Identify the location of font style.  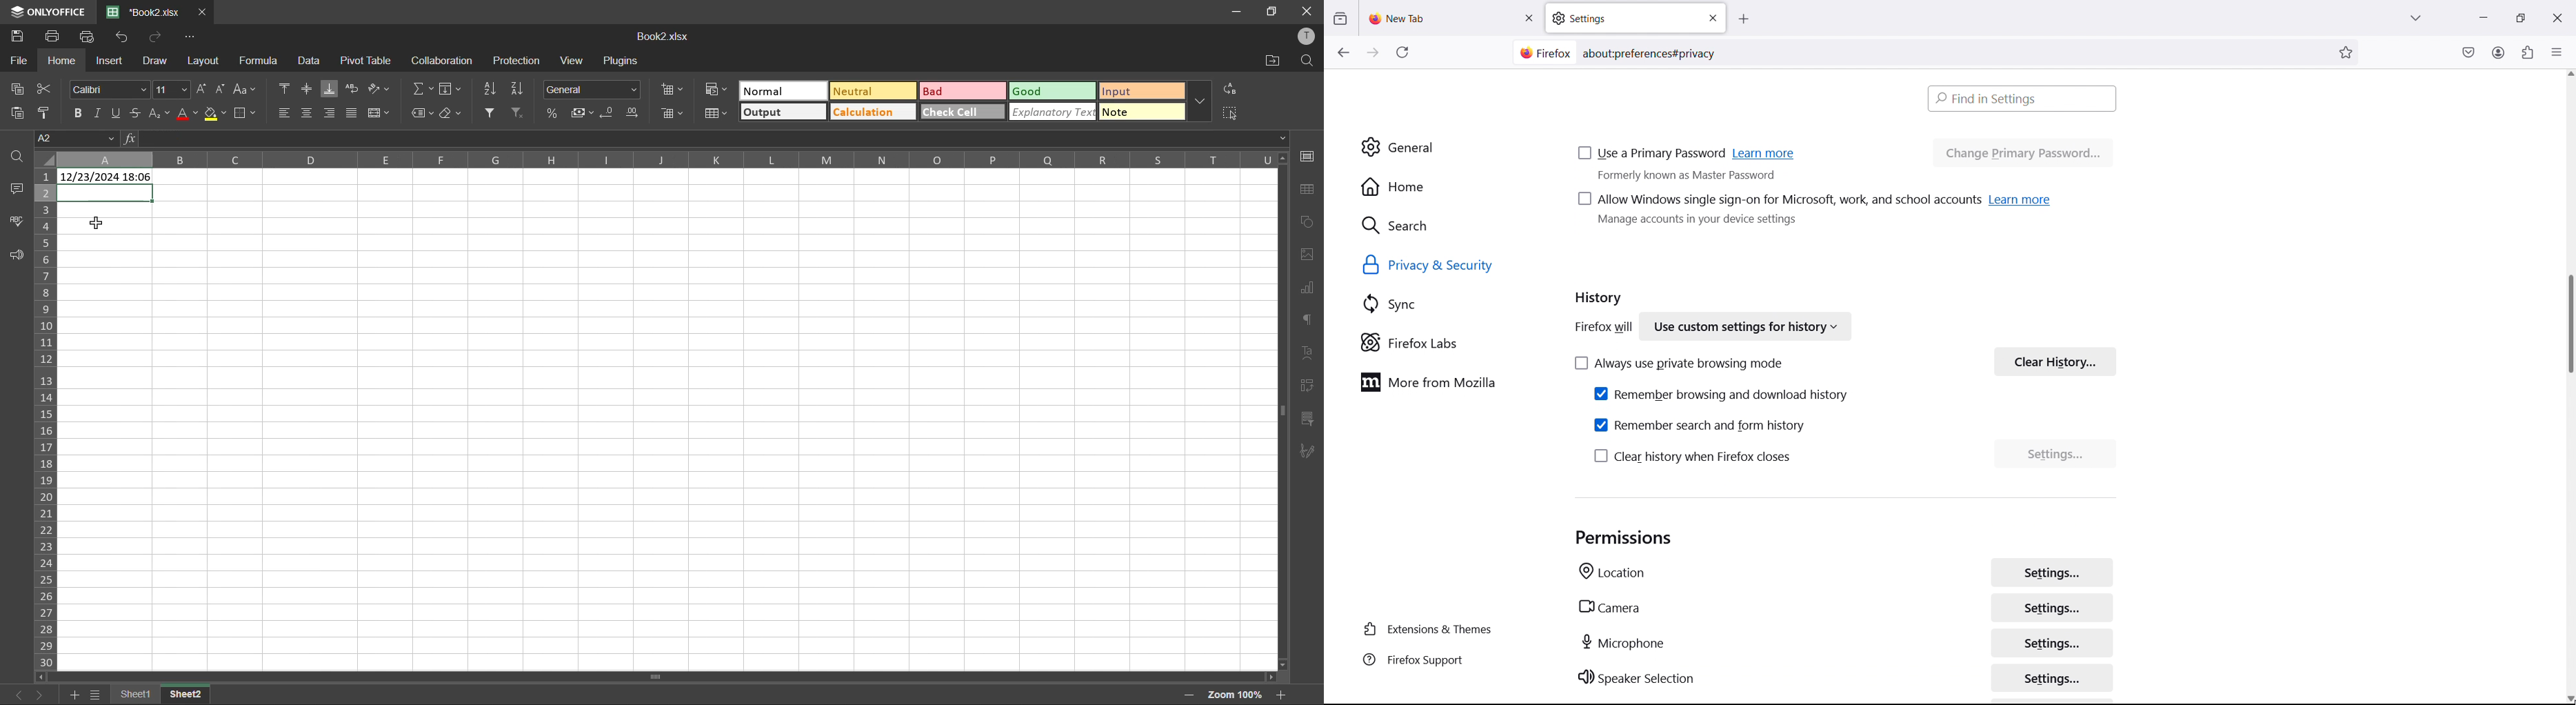
(112, 88).